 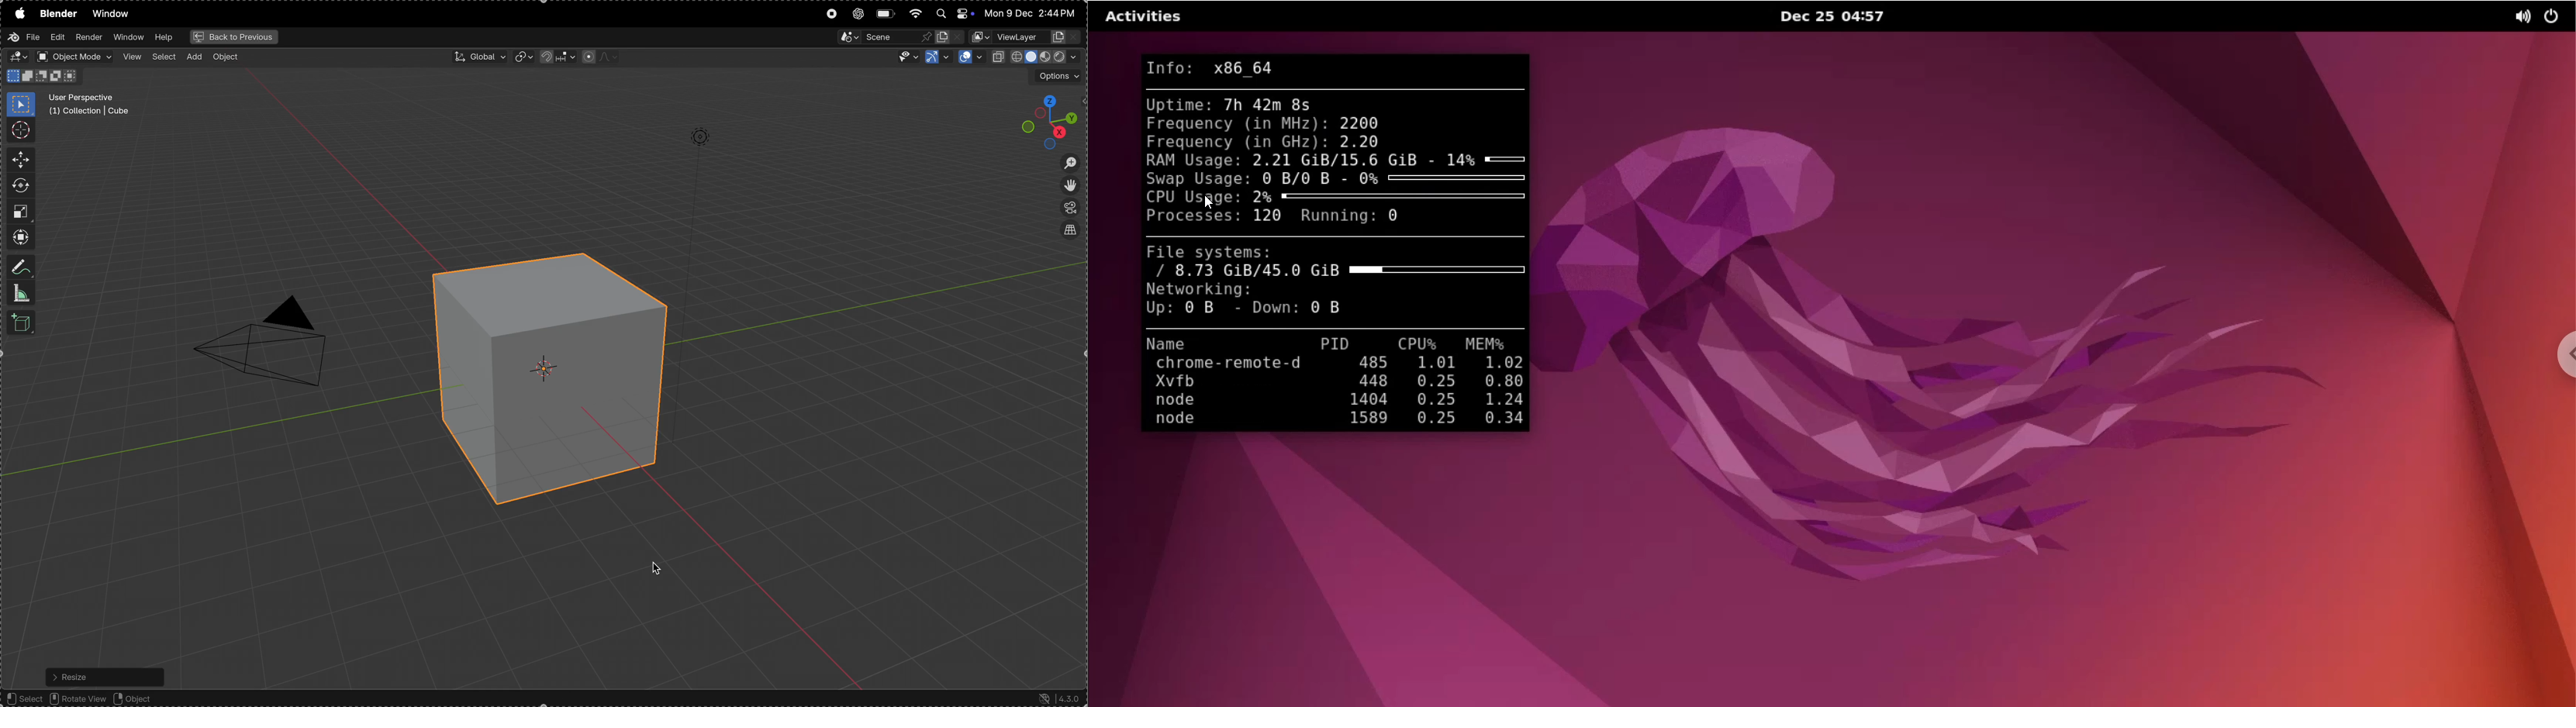 I want to click on trasnform, so click(x=18, y=237).